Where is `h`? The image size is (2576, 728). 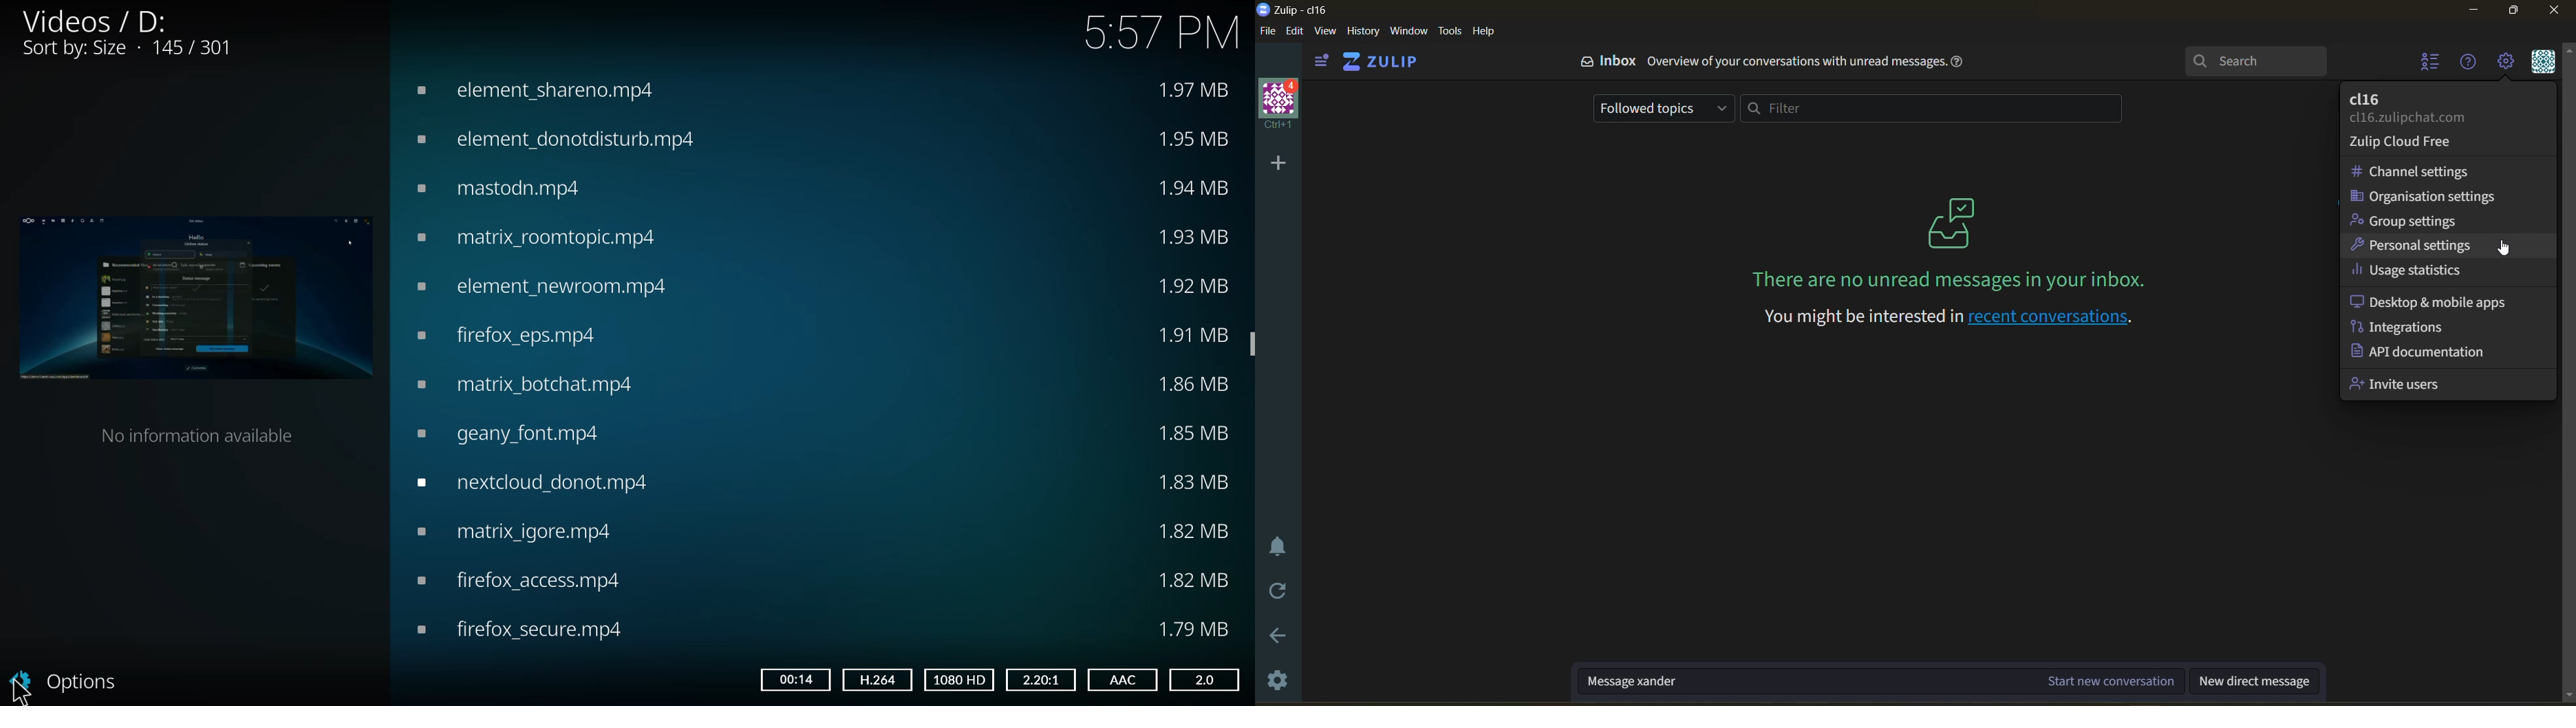 h is located at coordinates (876, 679).